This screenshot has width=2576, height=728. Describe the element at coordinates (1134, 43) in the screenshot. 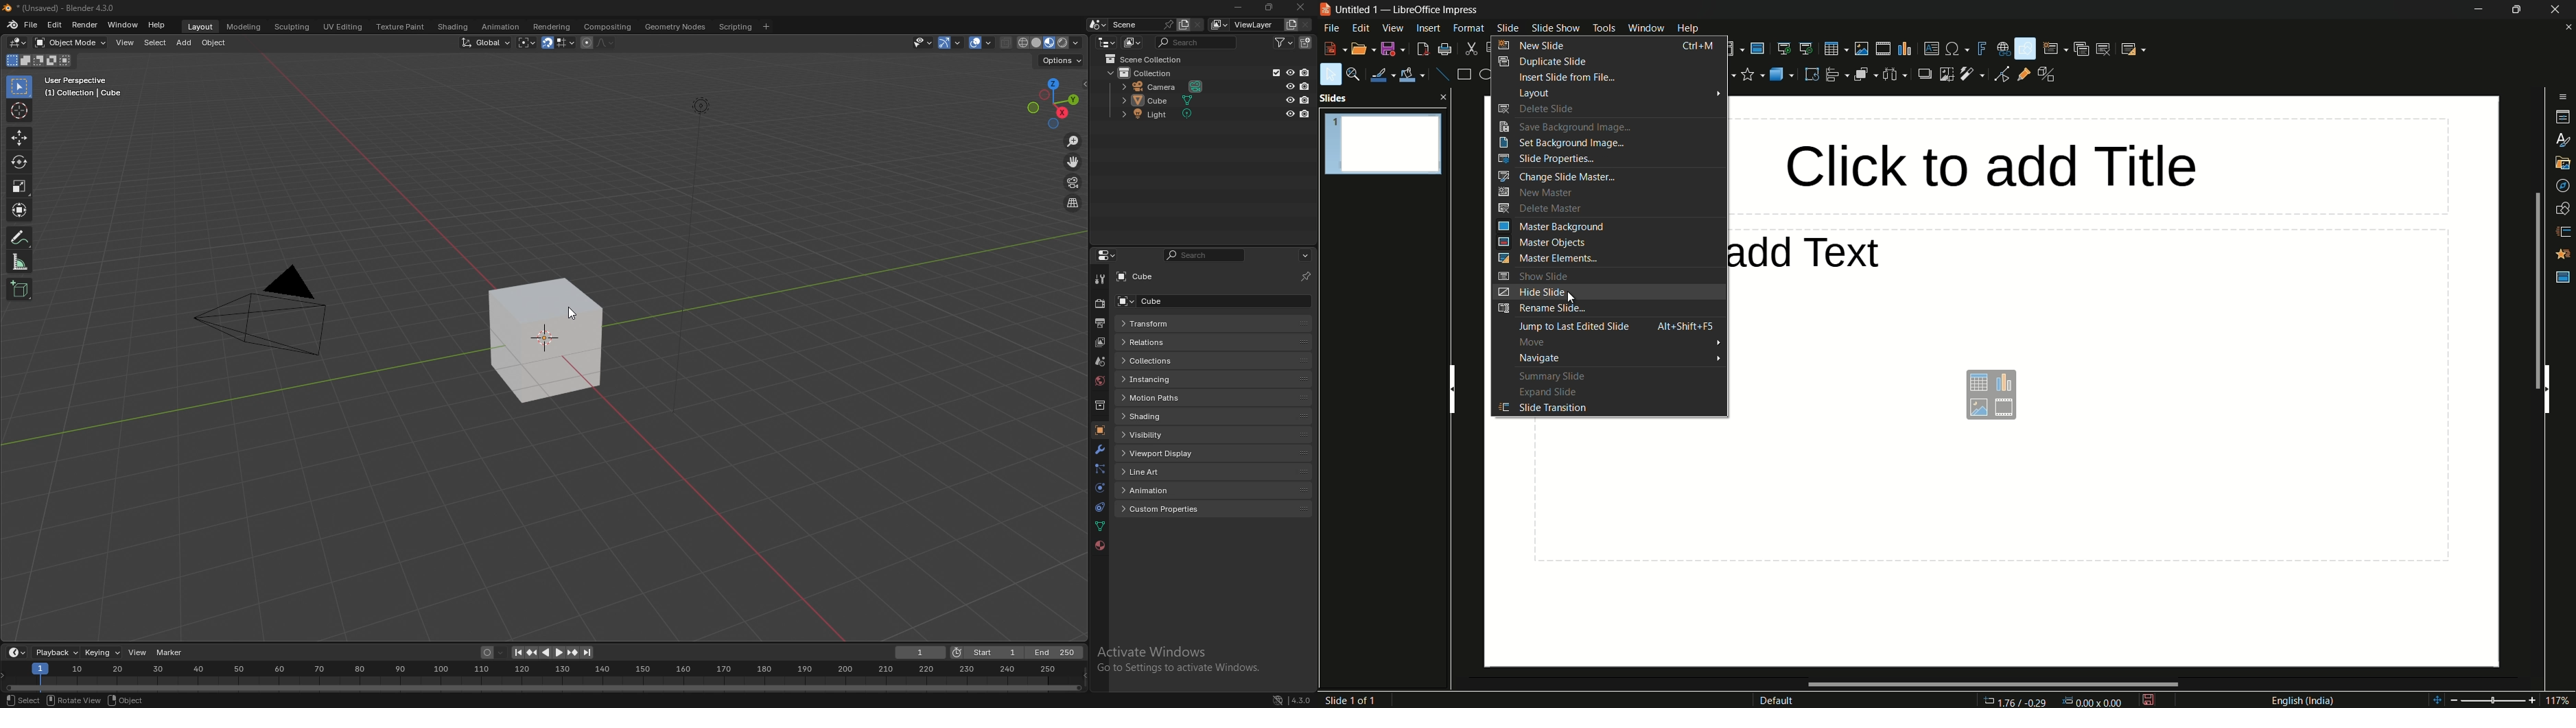

I see `display mode` at that location.